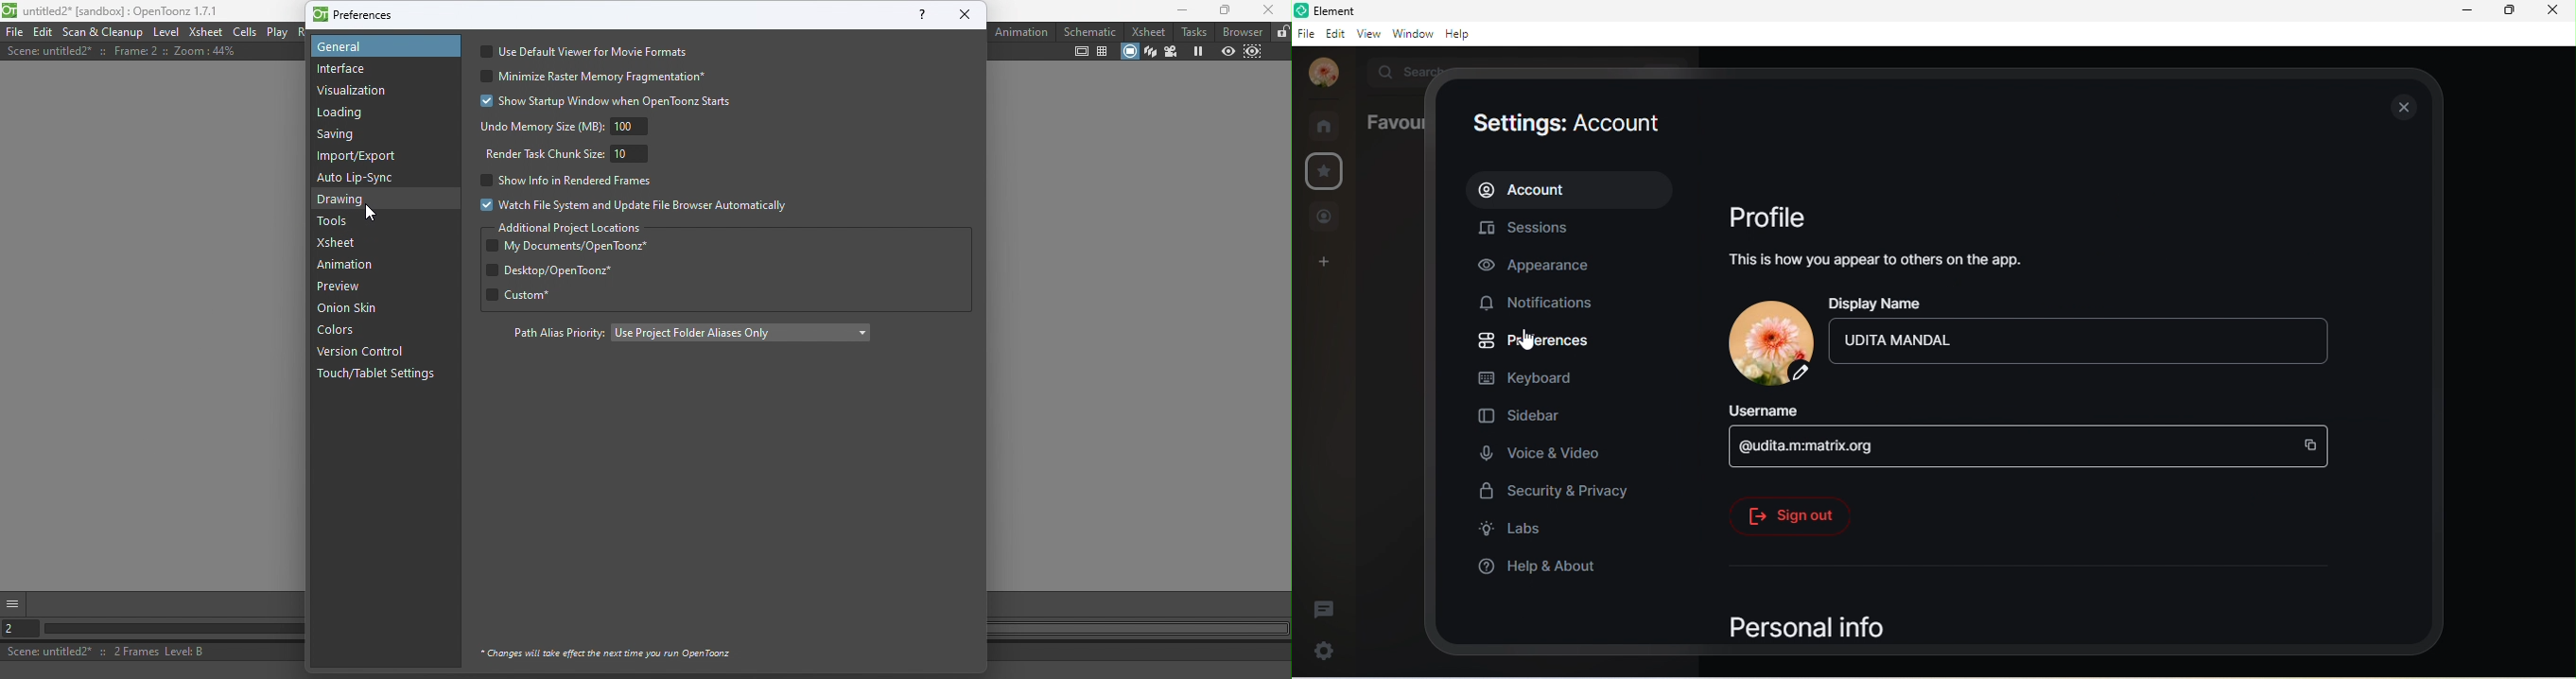 This screenshot has width=2576, height=700. I want to click on Cells, so click(245, 32).